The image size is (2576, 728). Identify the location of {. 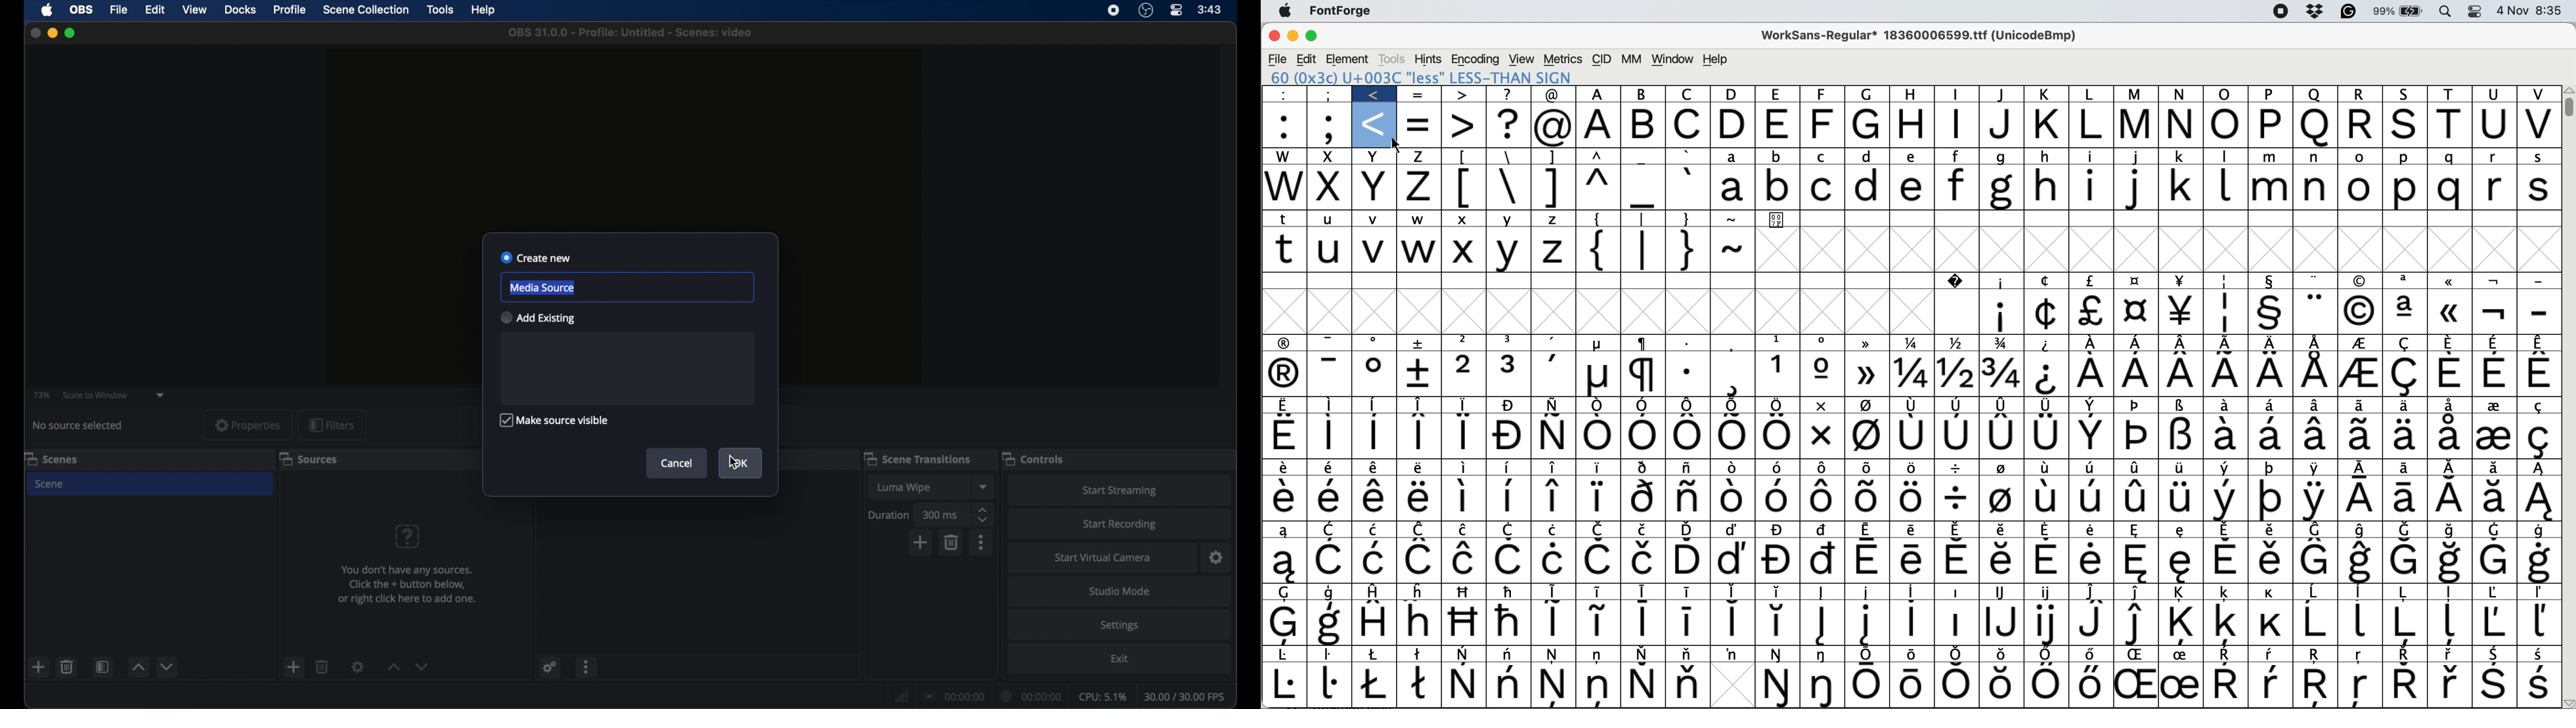
(1599, 250).